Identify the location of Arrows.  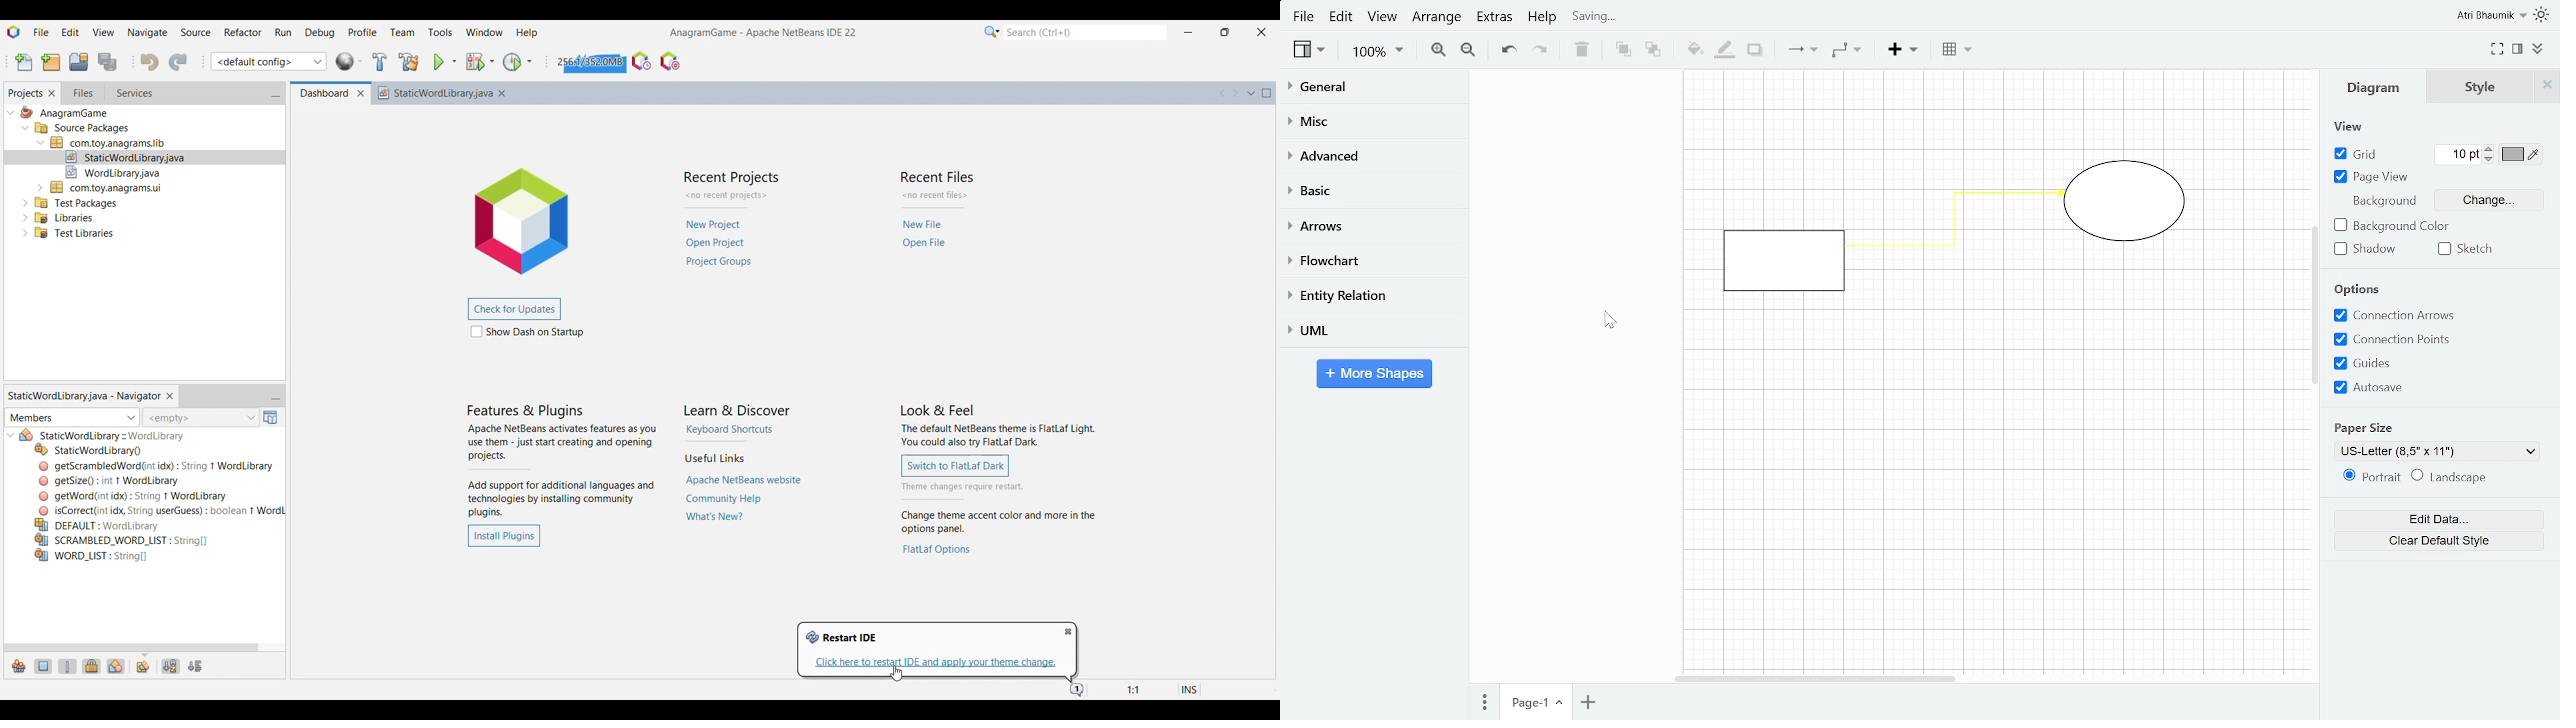
(1373, 225).